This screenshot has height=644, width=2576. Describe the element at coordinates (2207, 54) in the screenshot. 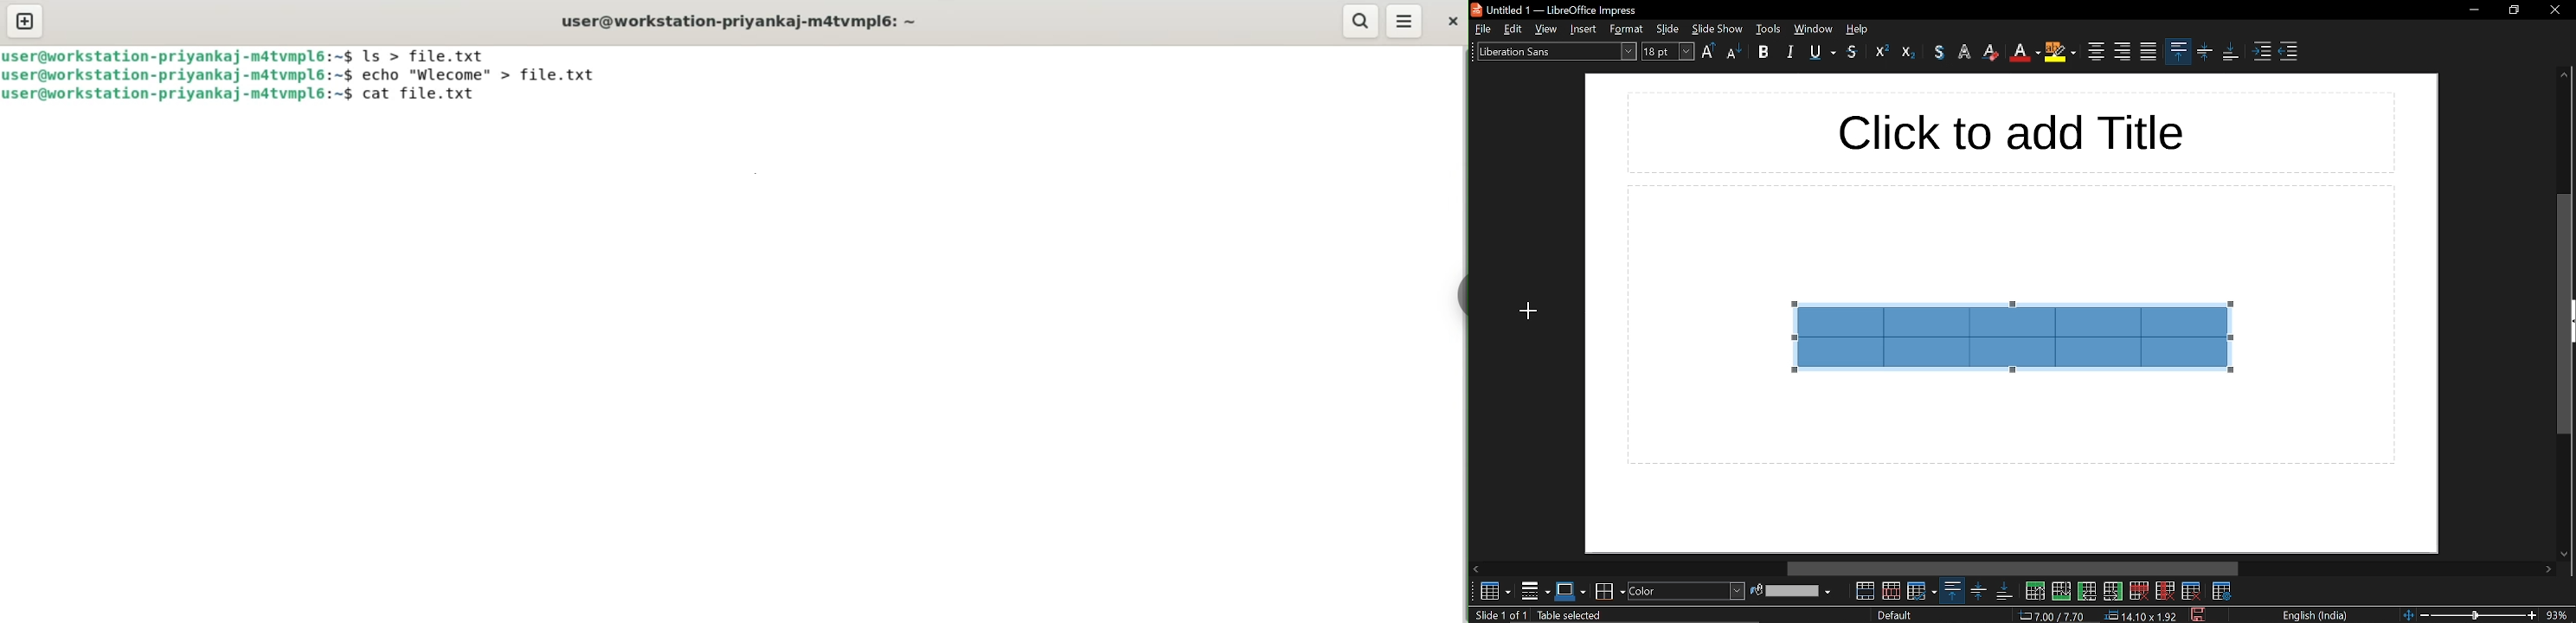

I see `center vertically` at that location.